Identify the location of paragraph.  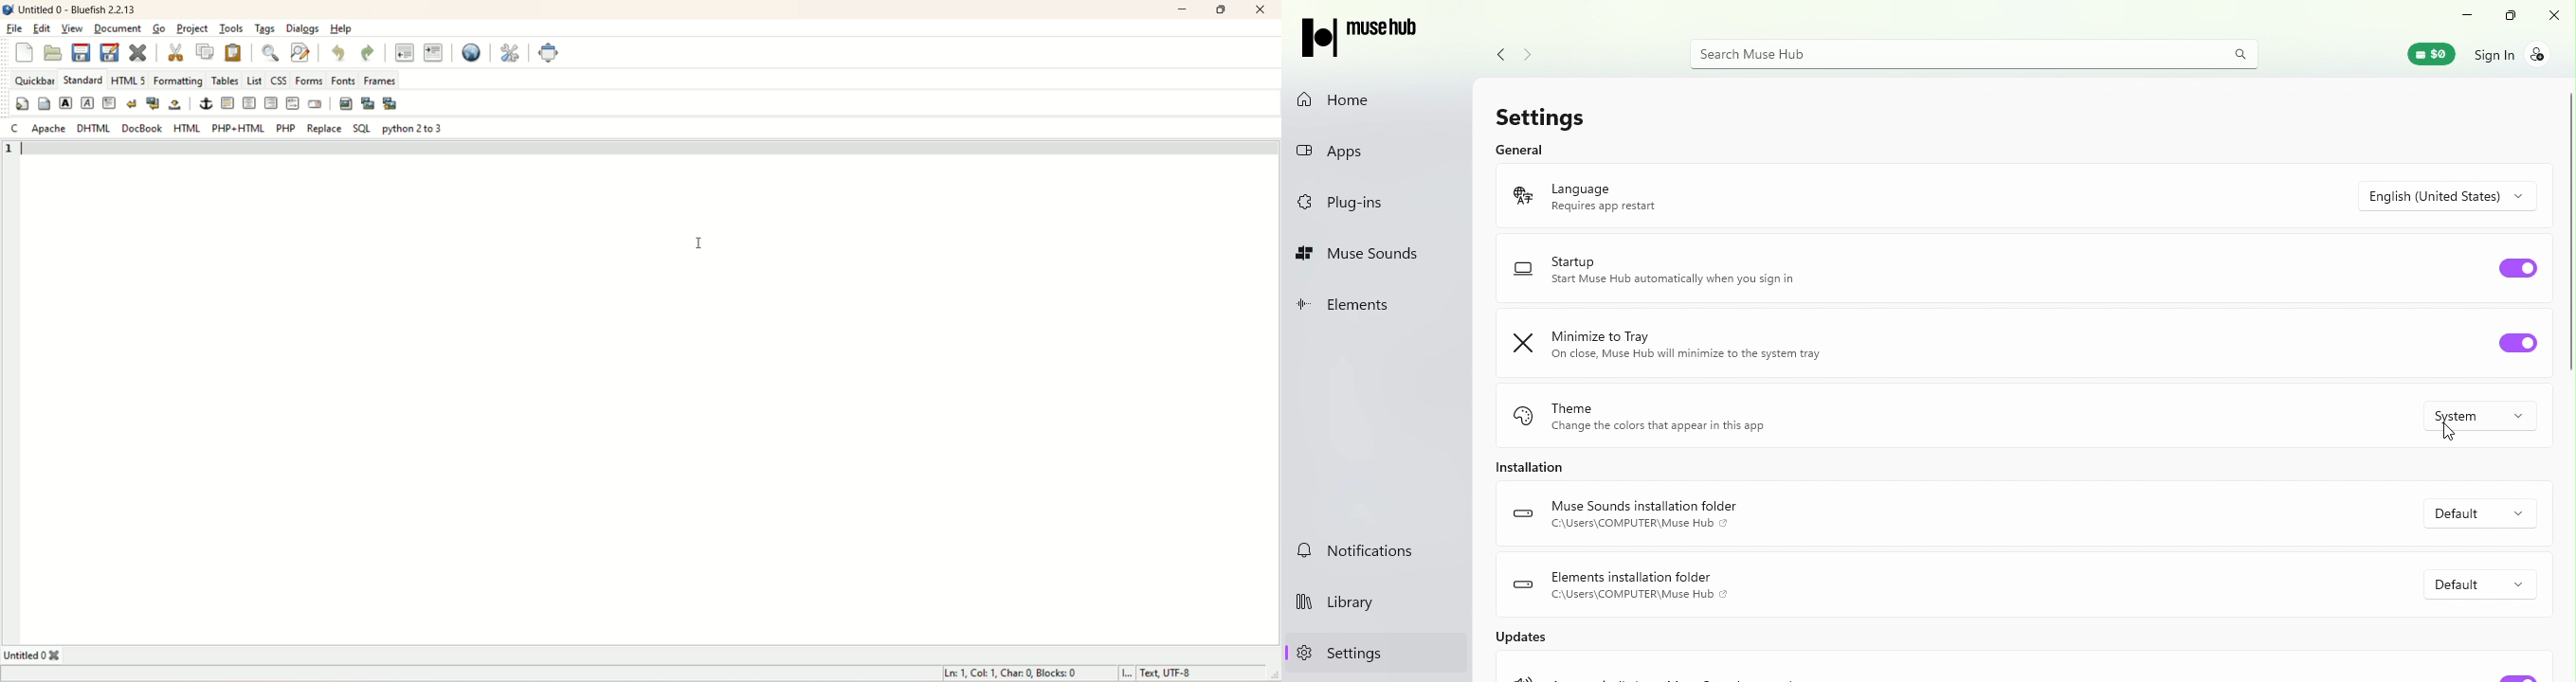
(109, 104).